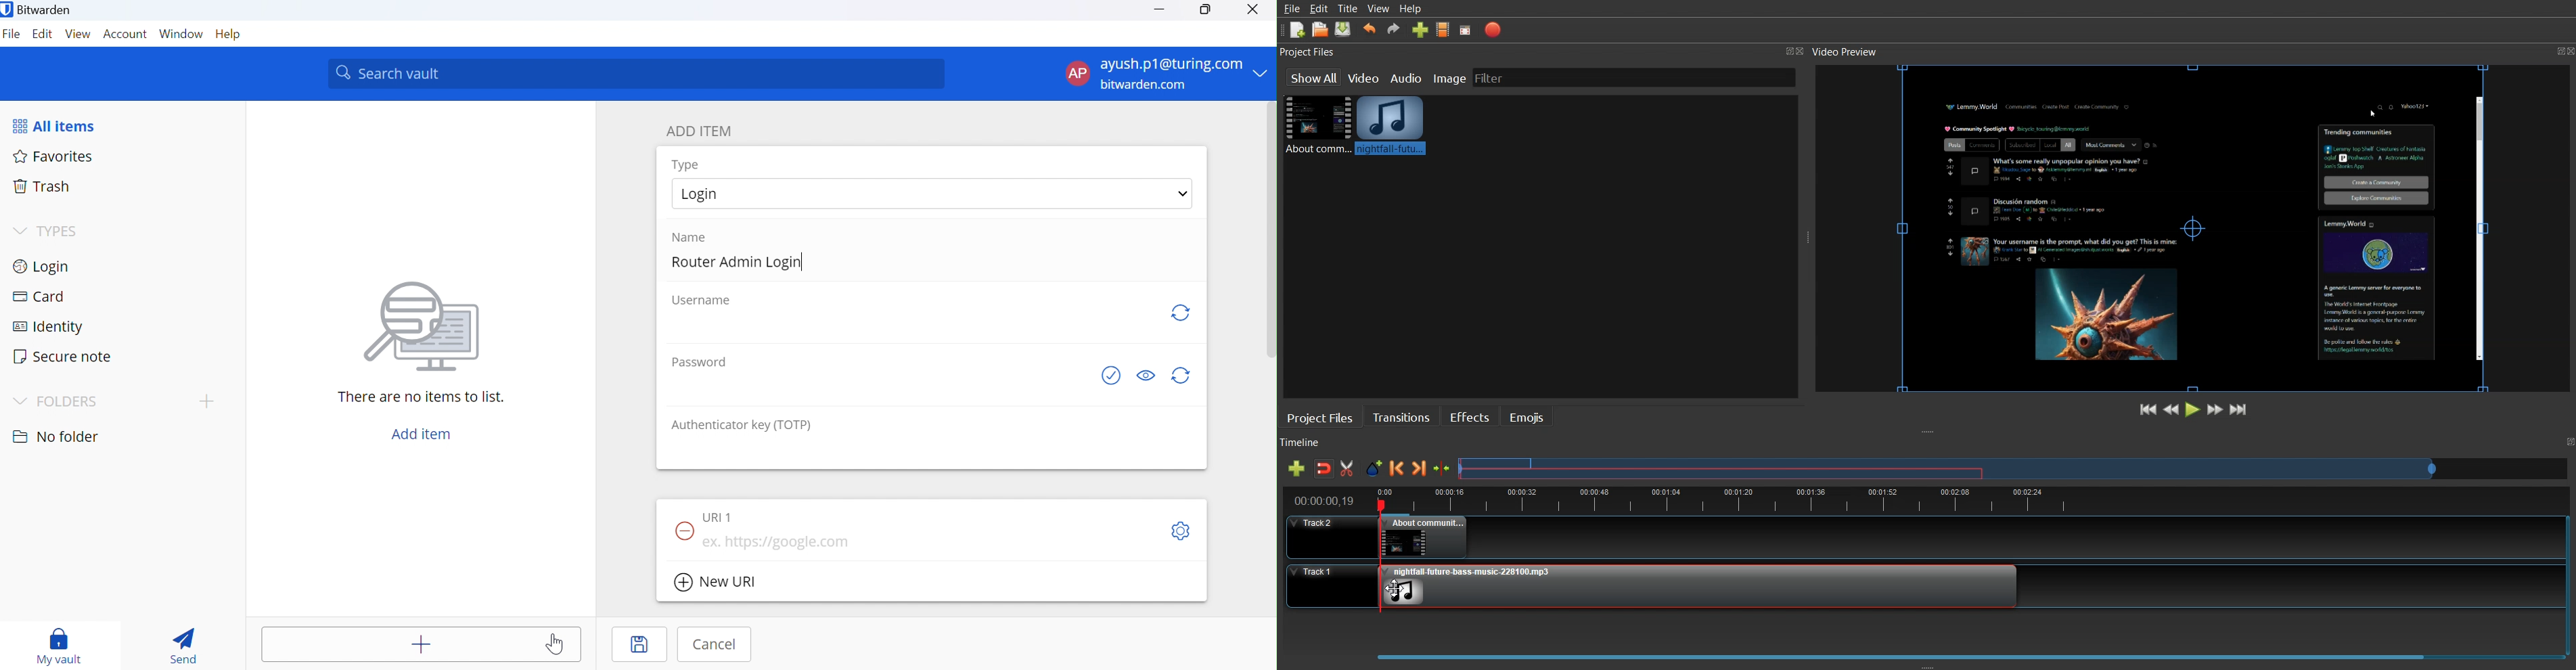 This screenshot has height=672, width=2576. What do you see at coordinates (43, 188) in the screenshot?
I see `Trash` at bounding box center [43, 188].